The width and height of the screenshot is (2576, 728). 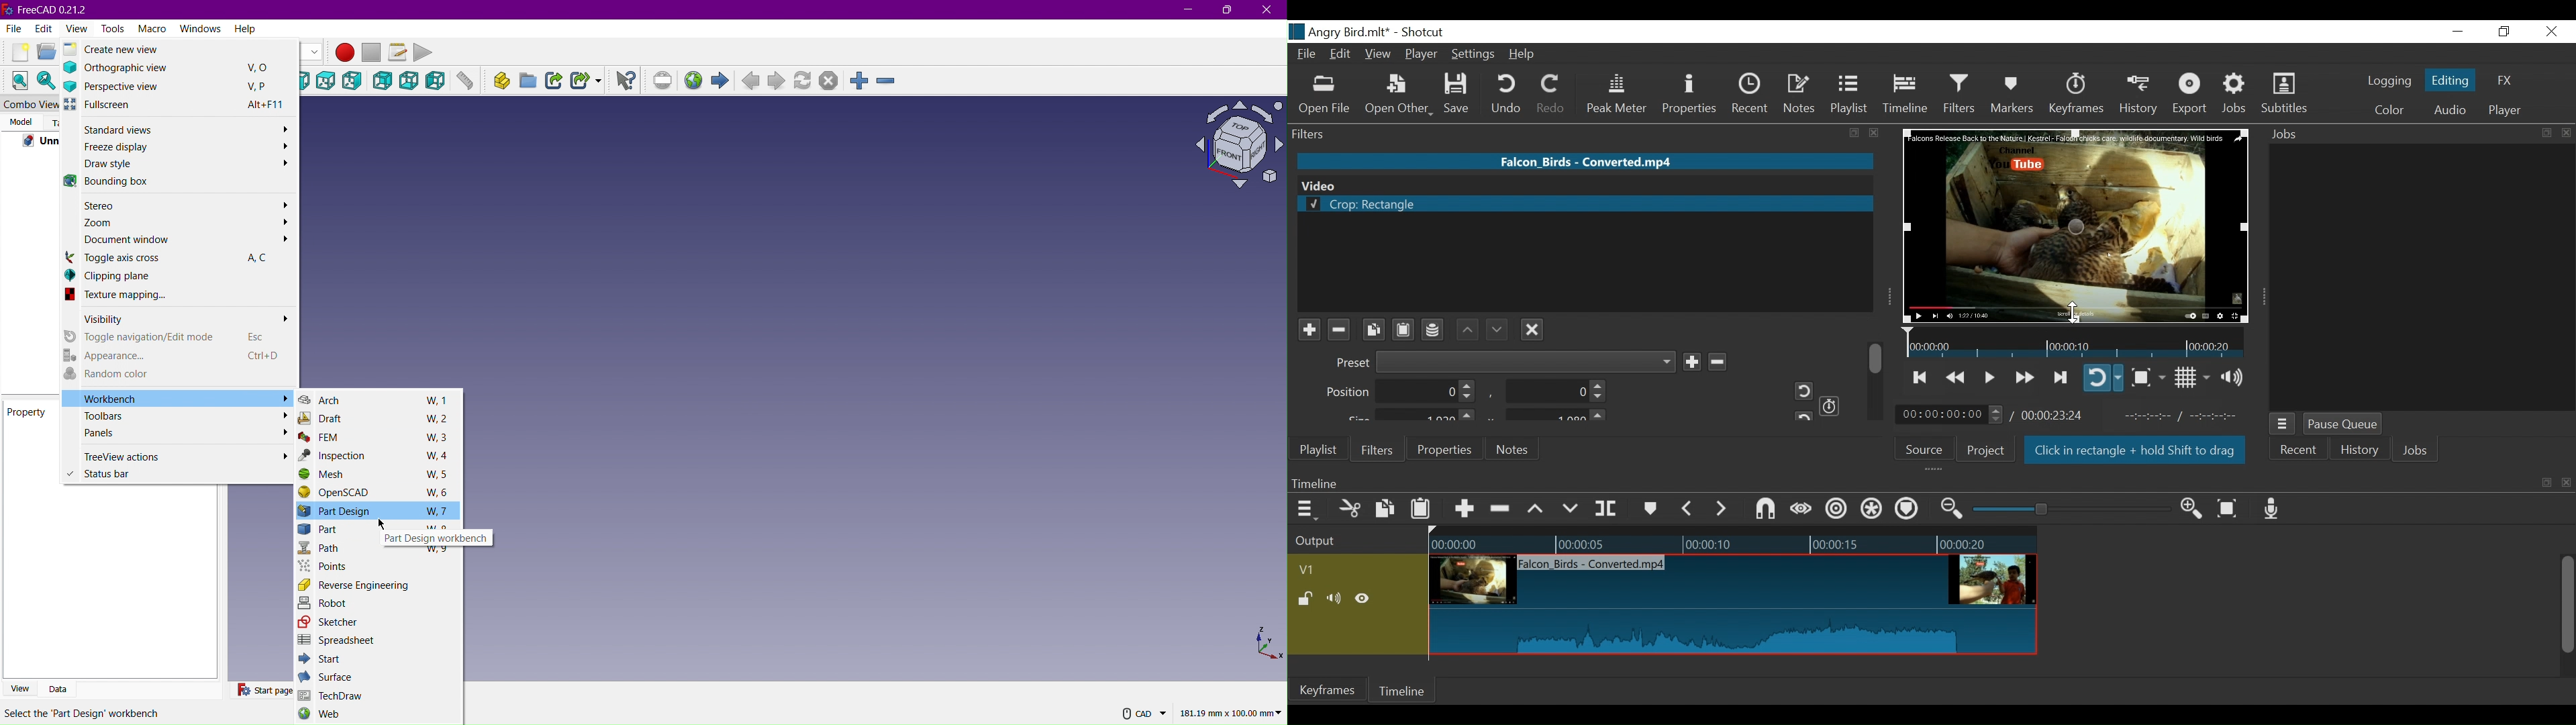 I want to click on File Name, so click(x=1587, y=160).